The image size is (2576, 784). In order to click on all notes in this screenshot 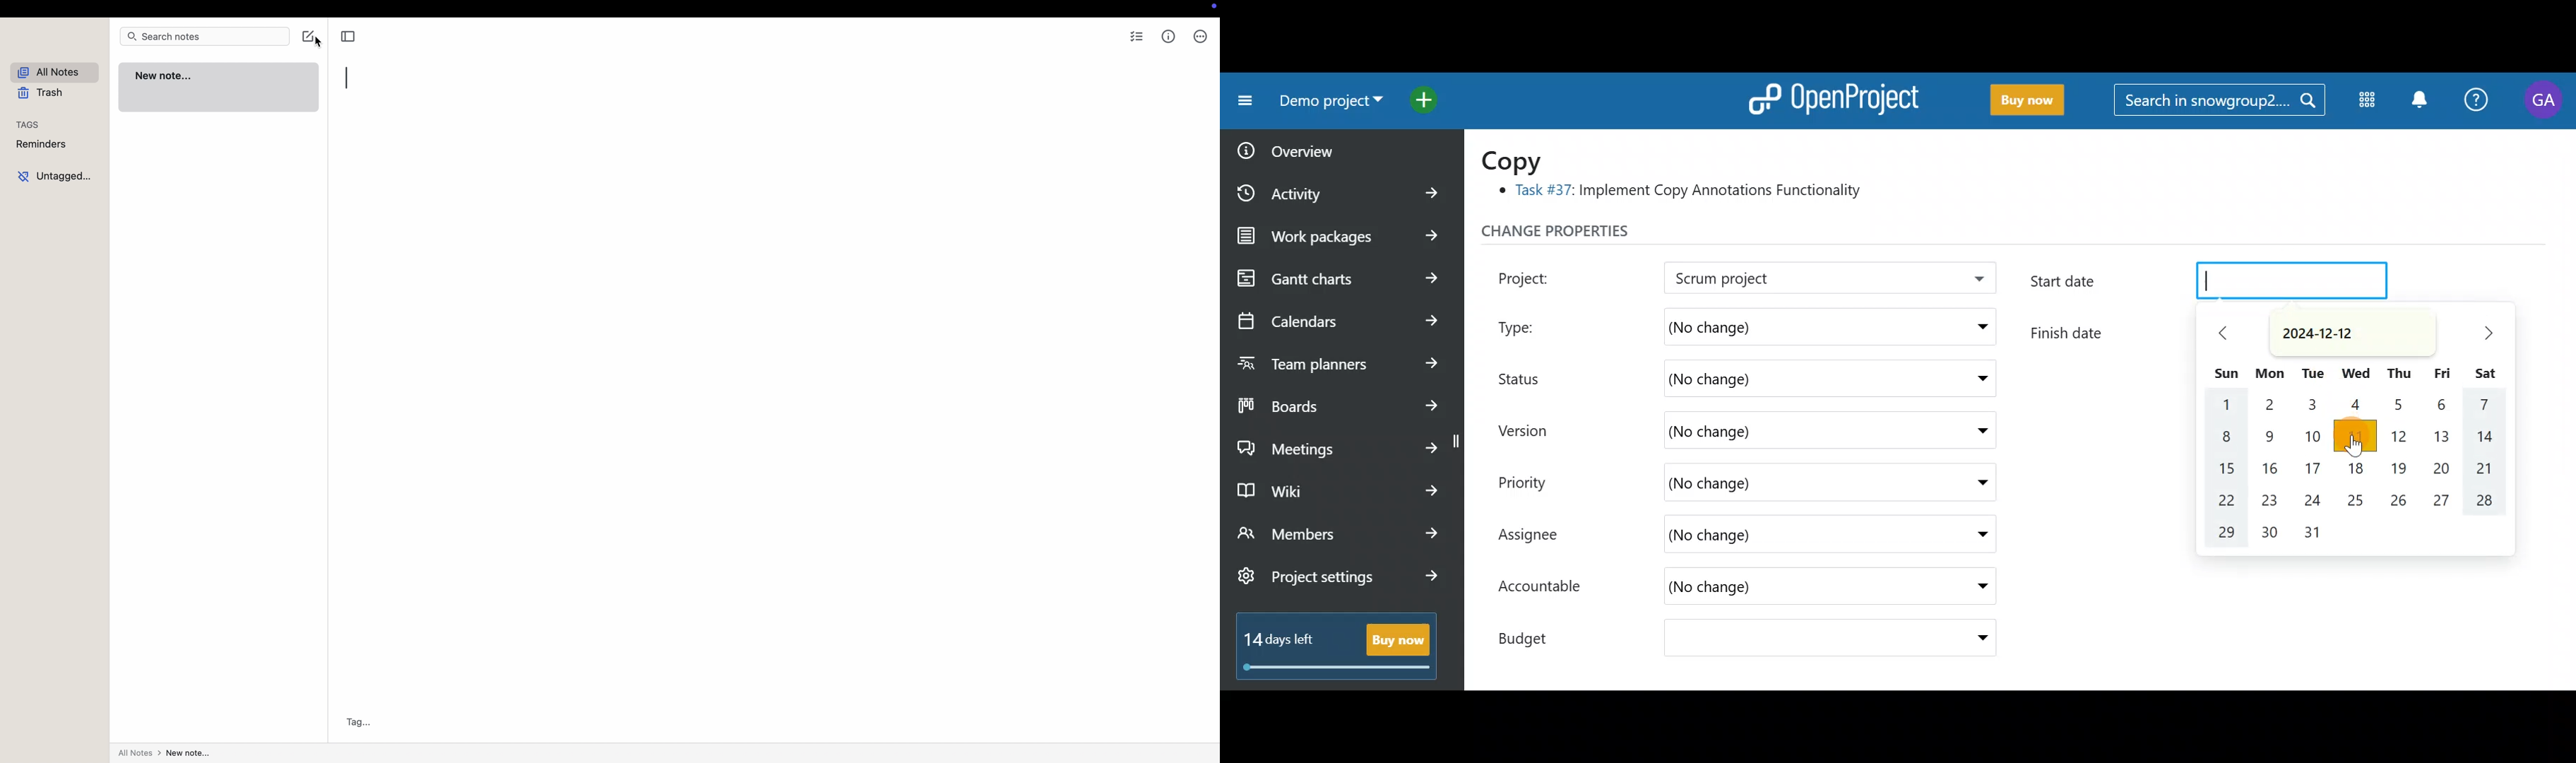, I will do `click(54, 71)`.